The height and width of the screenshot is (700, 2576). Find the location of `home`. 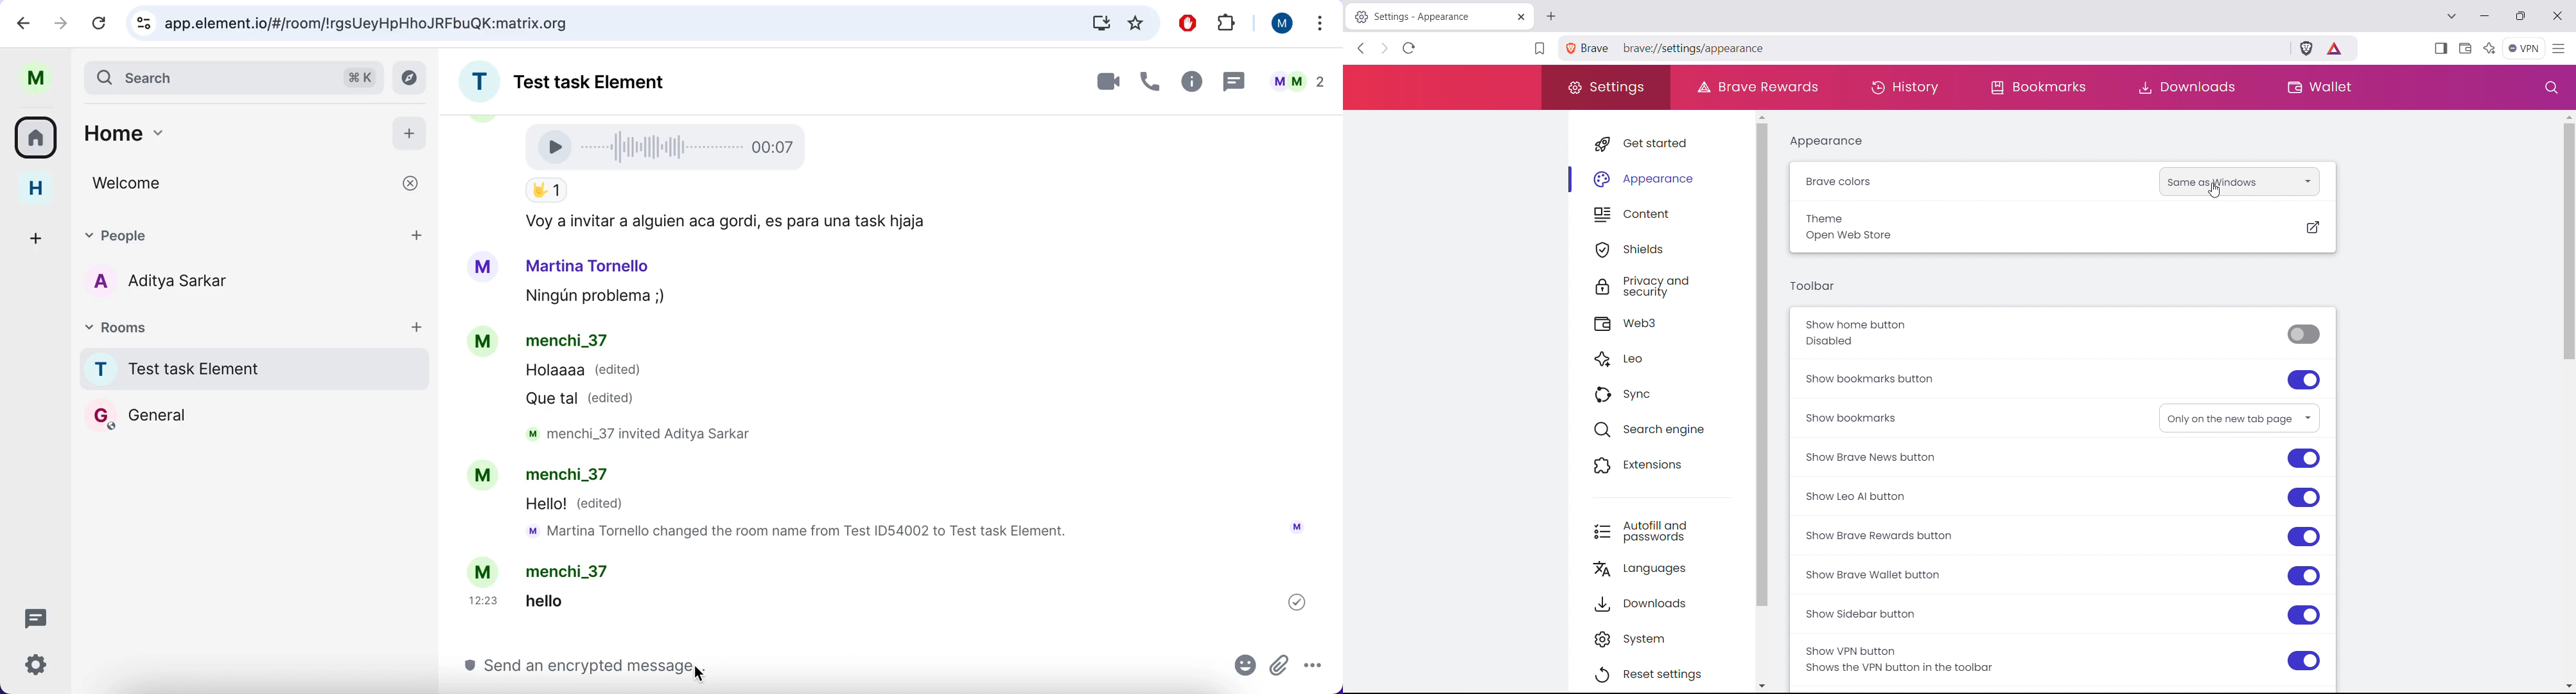

home is located at coordinates (44, 188).